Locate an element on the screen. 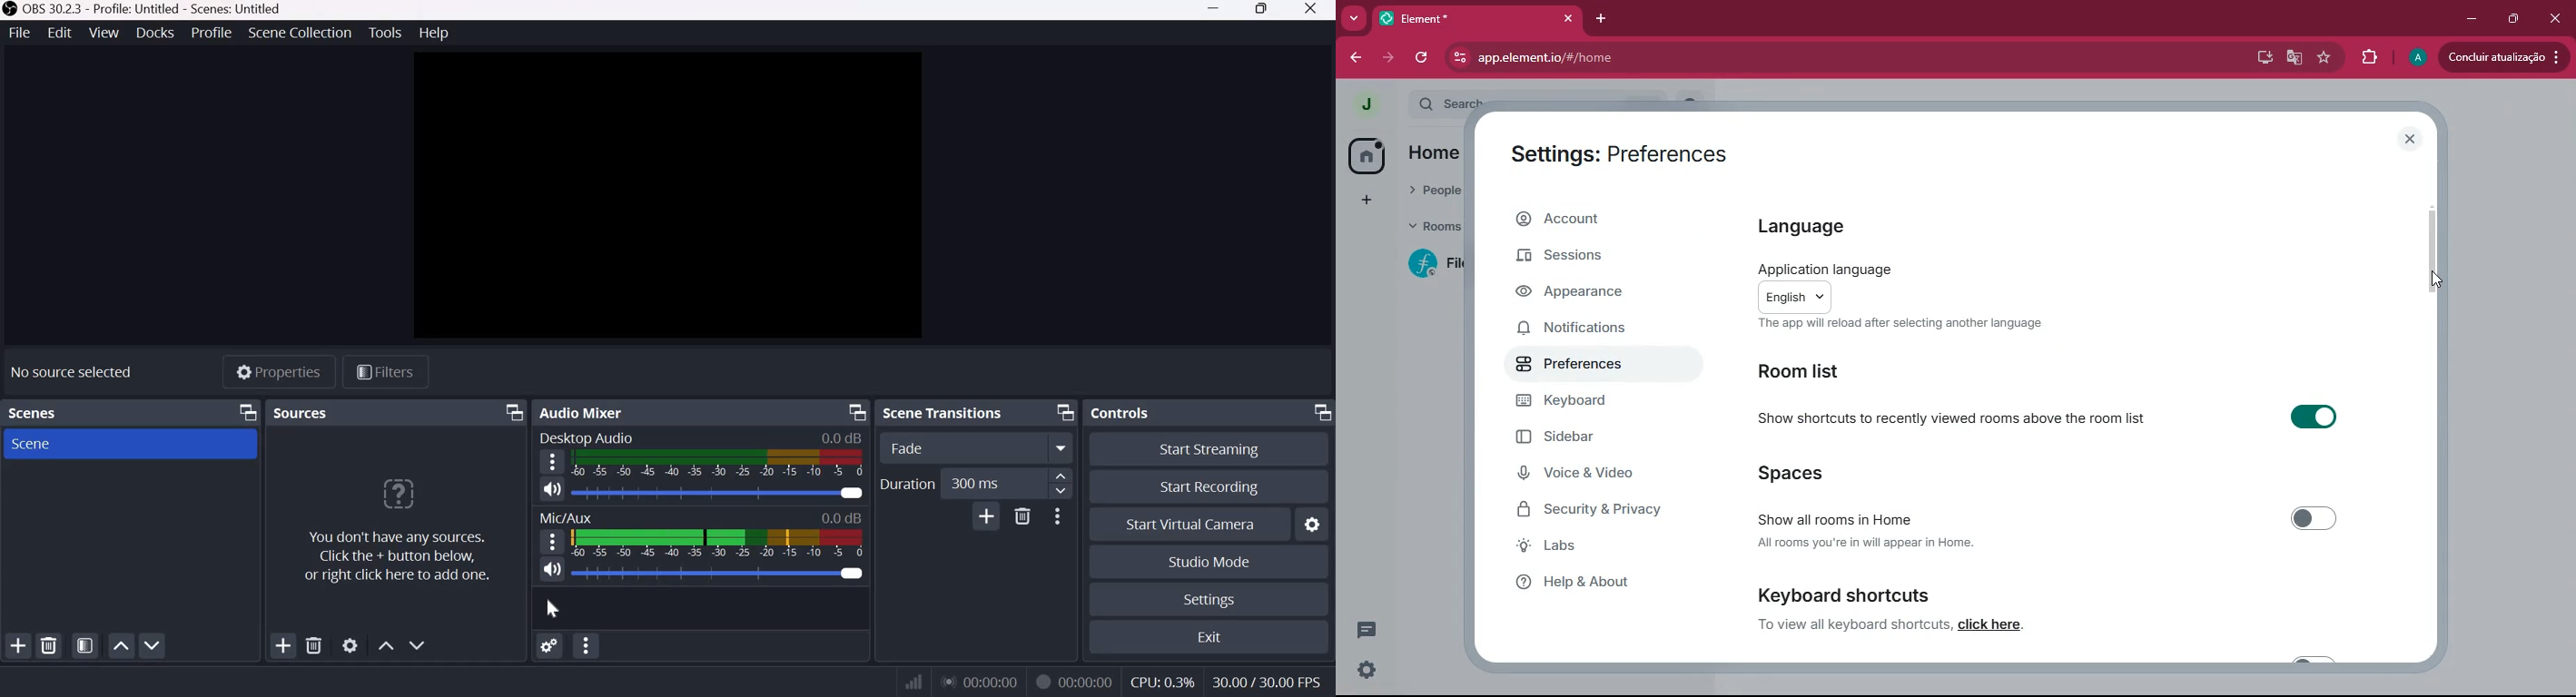 This screenshot has height=700, width=2576. language is located at coordinates (1837, 227).